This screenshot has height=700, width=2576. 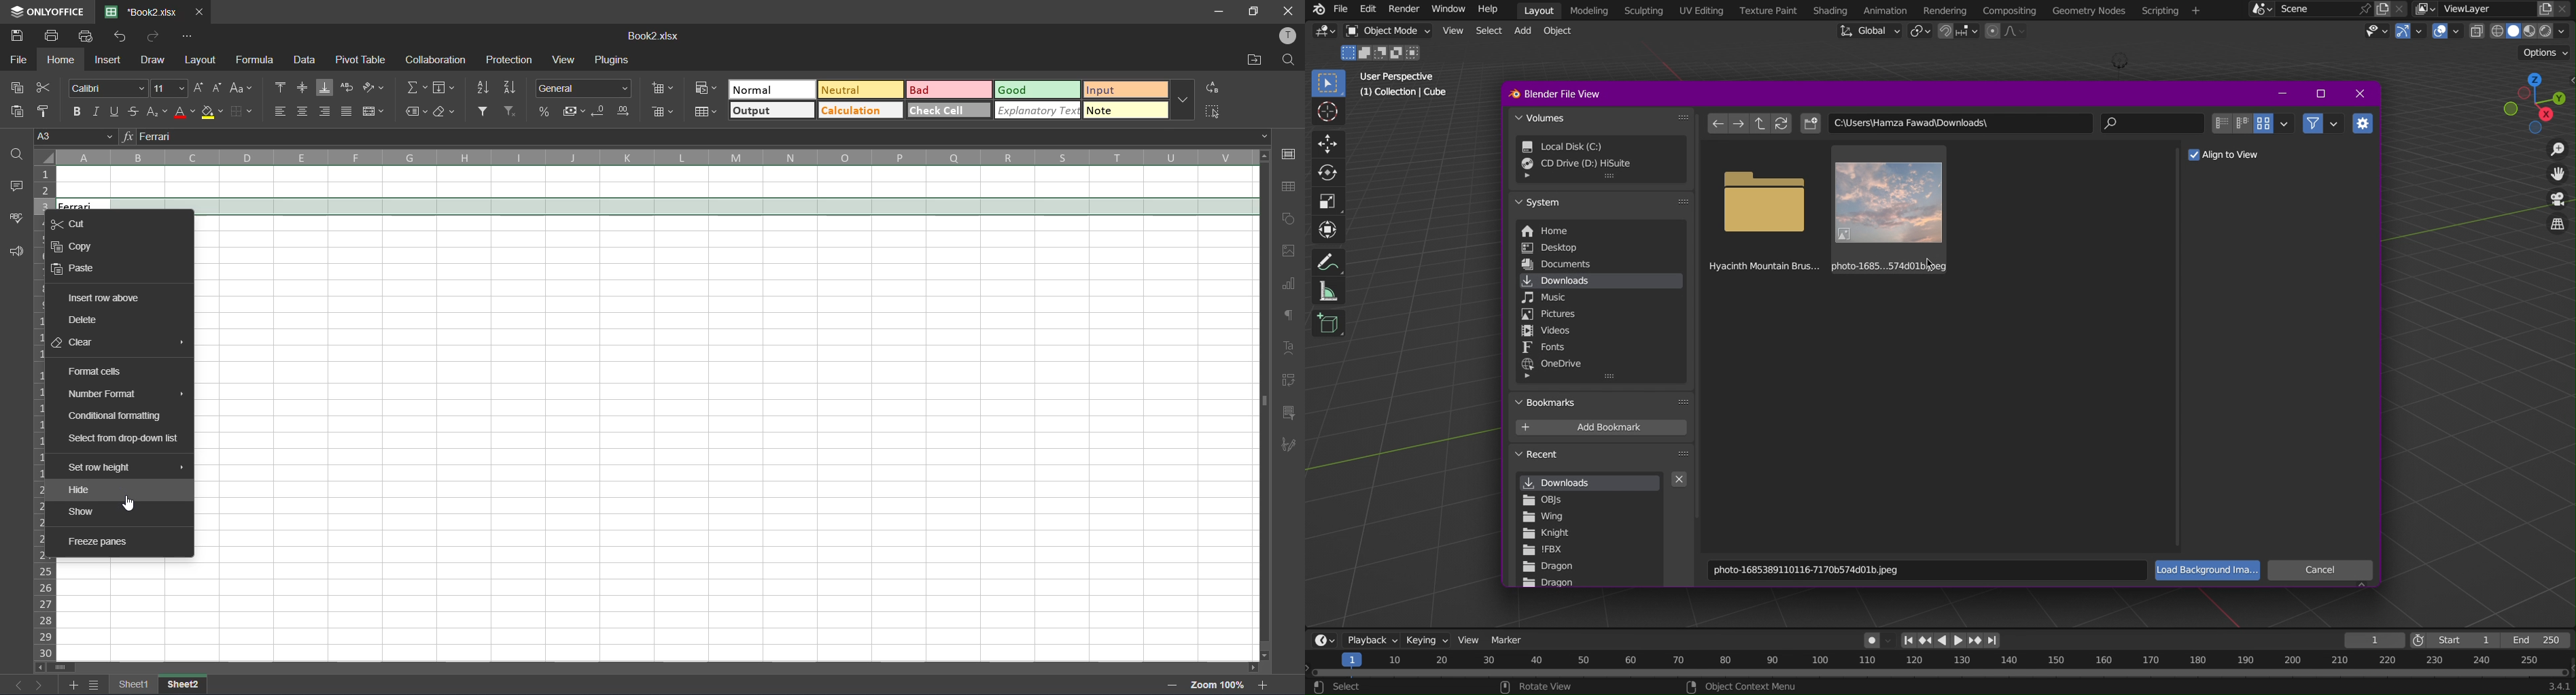 What do you see at coordinates (1554, 363) in the screenshot?
I see `OneDrive` at bounding box center [1554, 363].